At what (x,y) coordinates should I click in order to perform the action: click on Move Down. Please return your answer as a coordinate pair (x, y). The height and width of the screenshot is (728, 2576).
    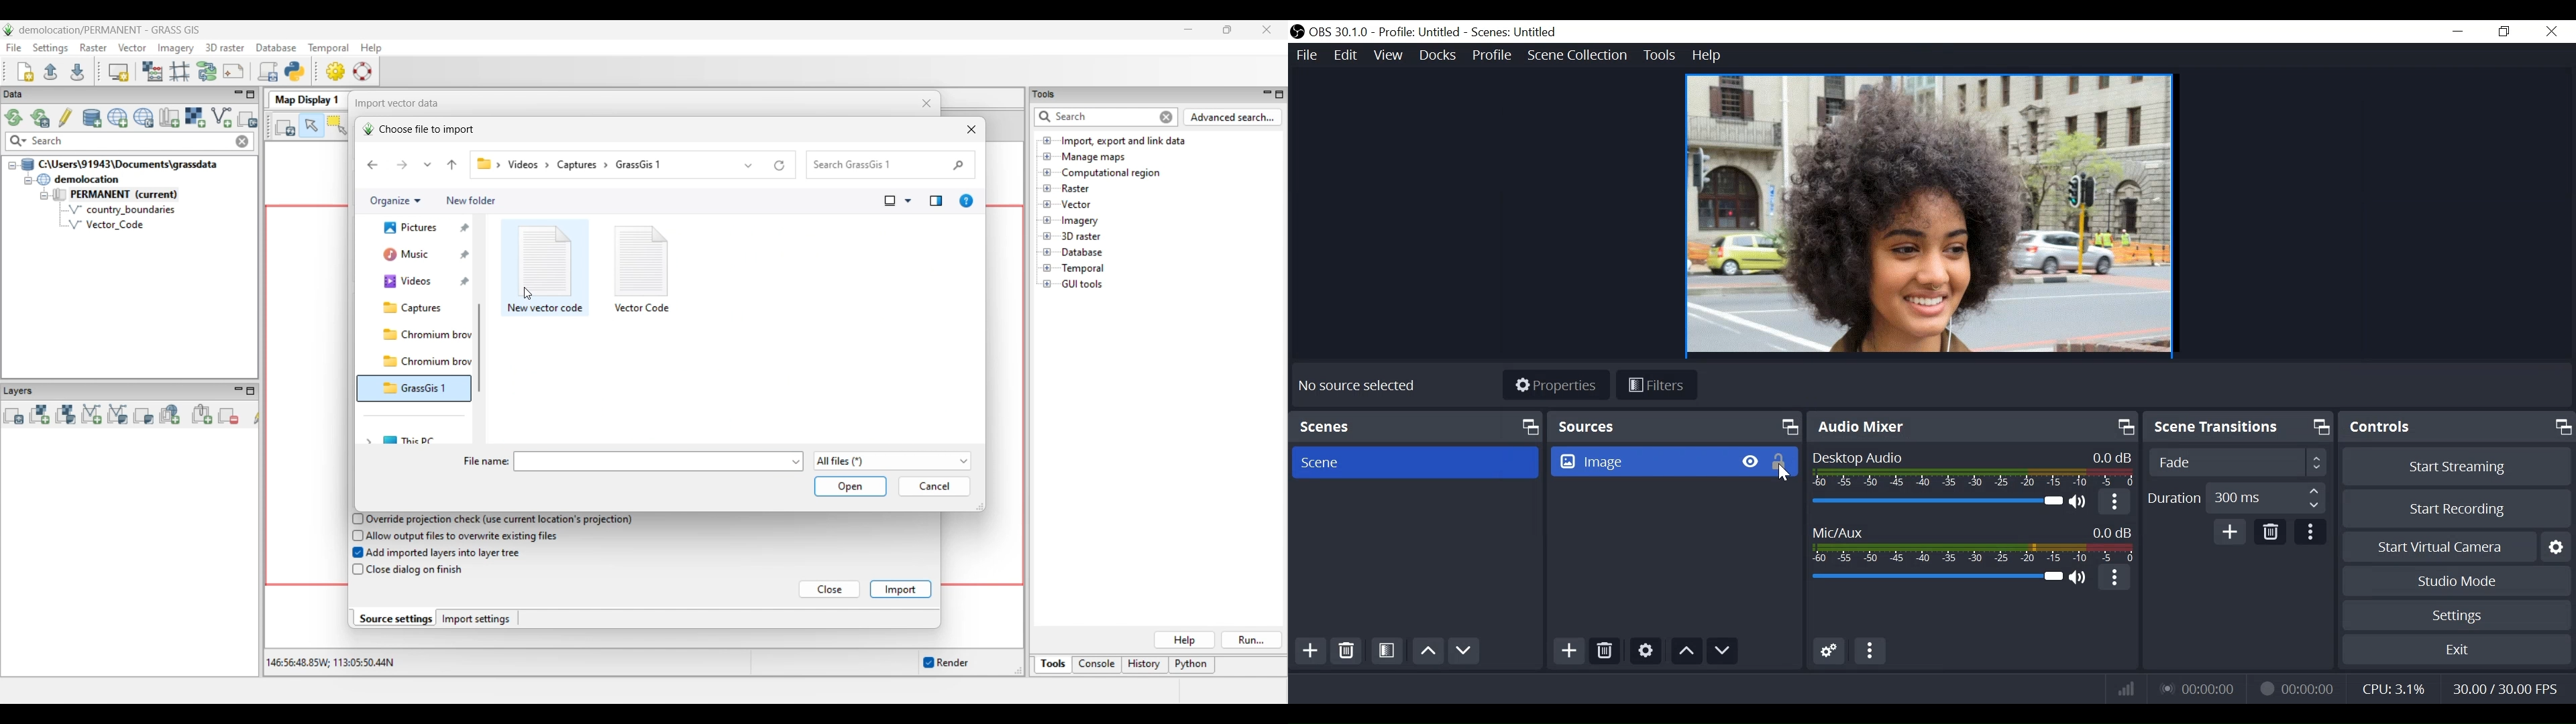
    Looking at the image, I should click on (1722, 652).